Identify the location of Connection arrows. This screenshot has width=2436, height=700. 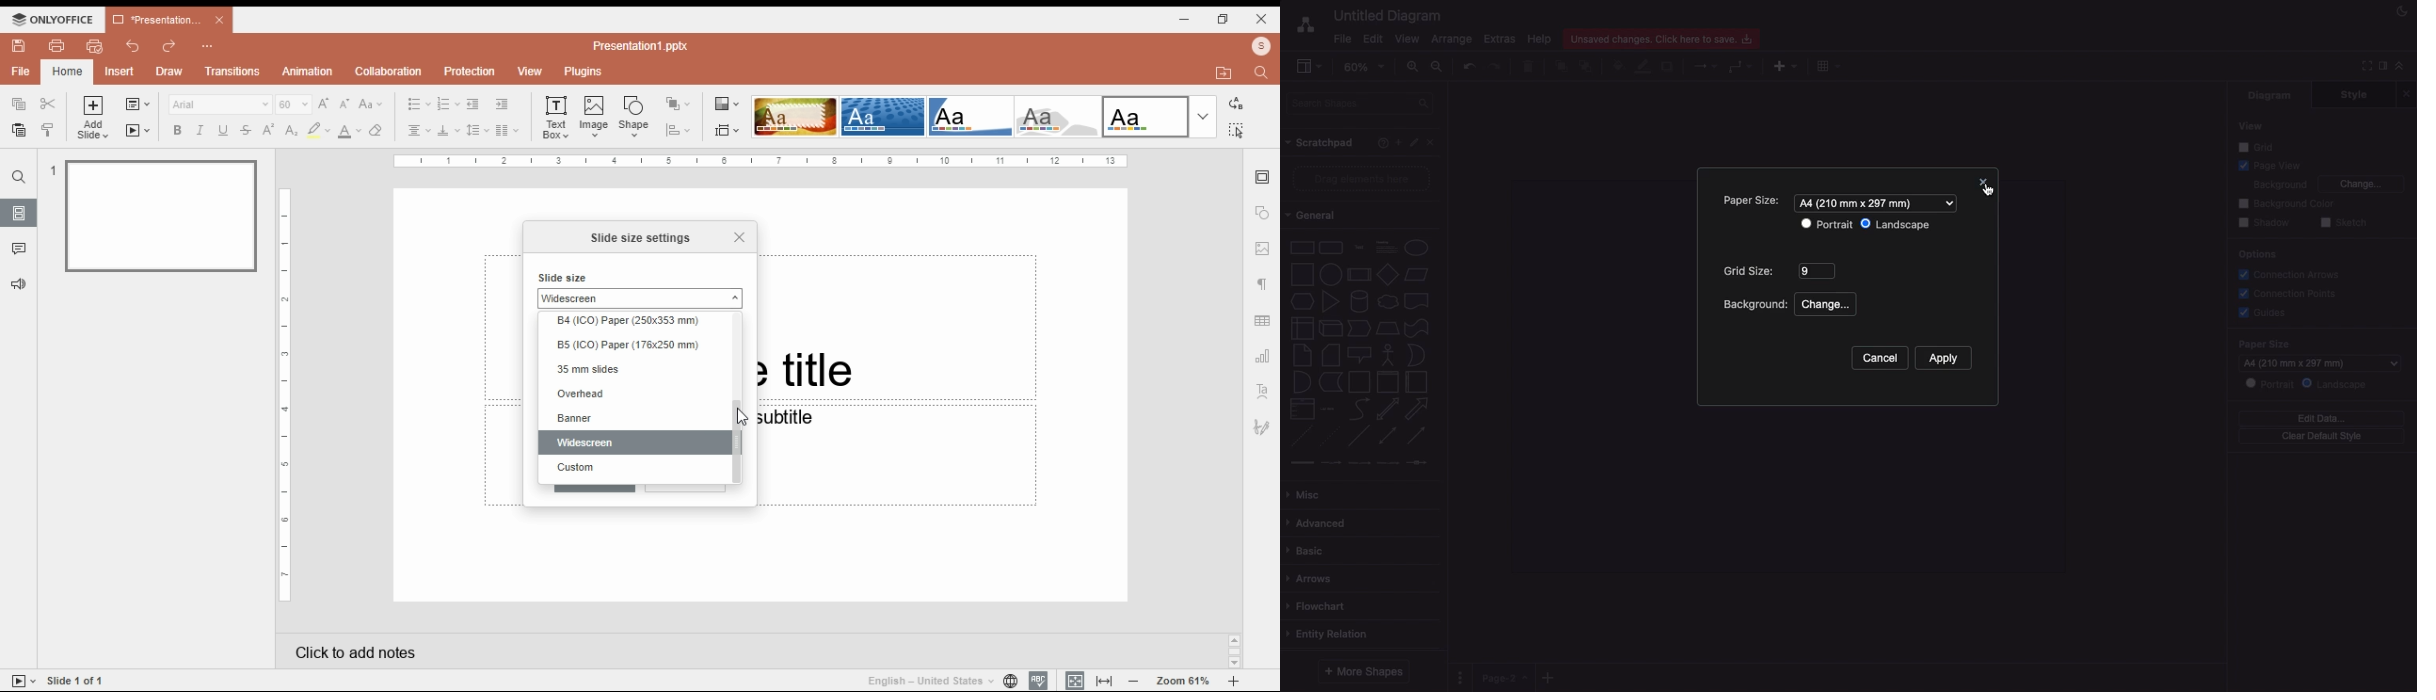
(2294, 274).